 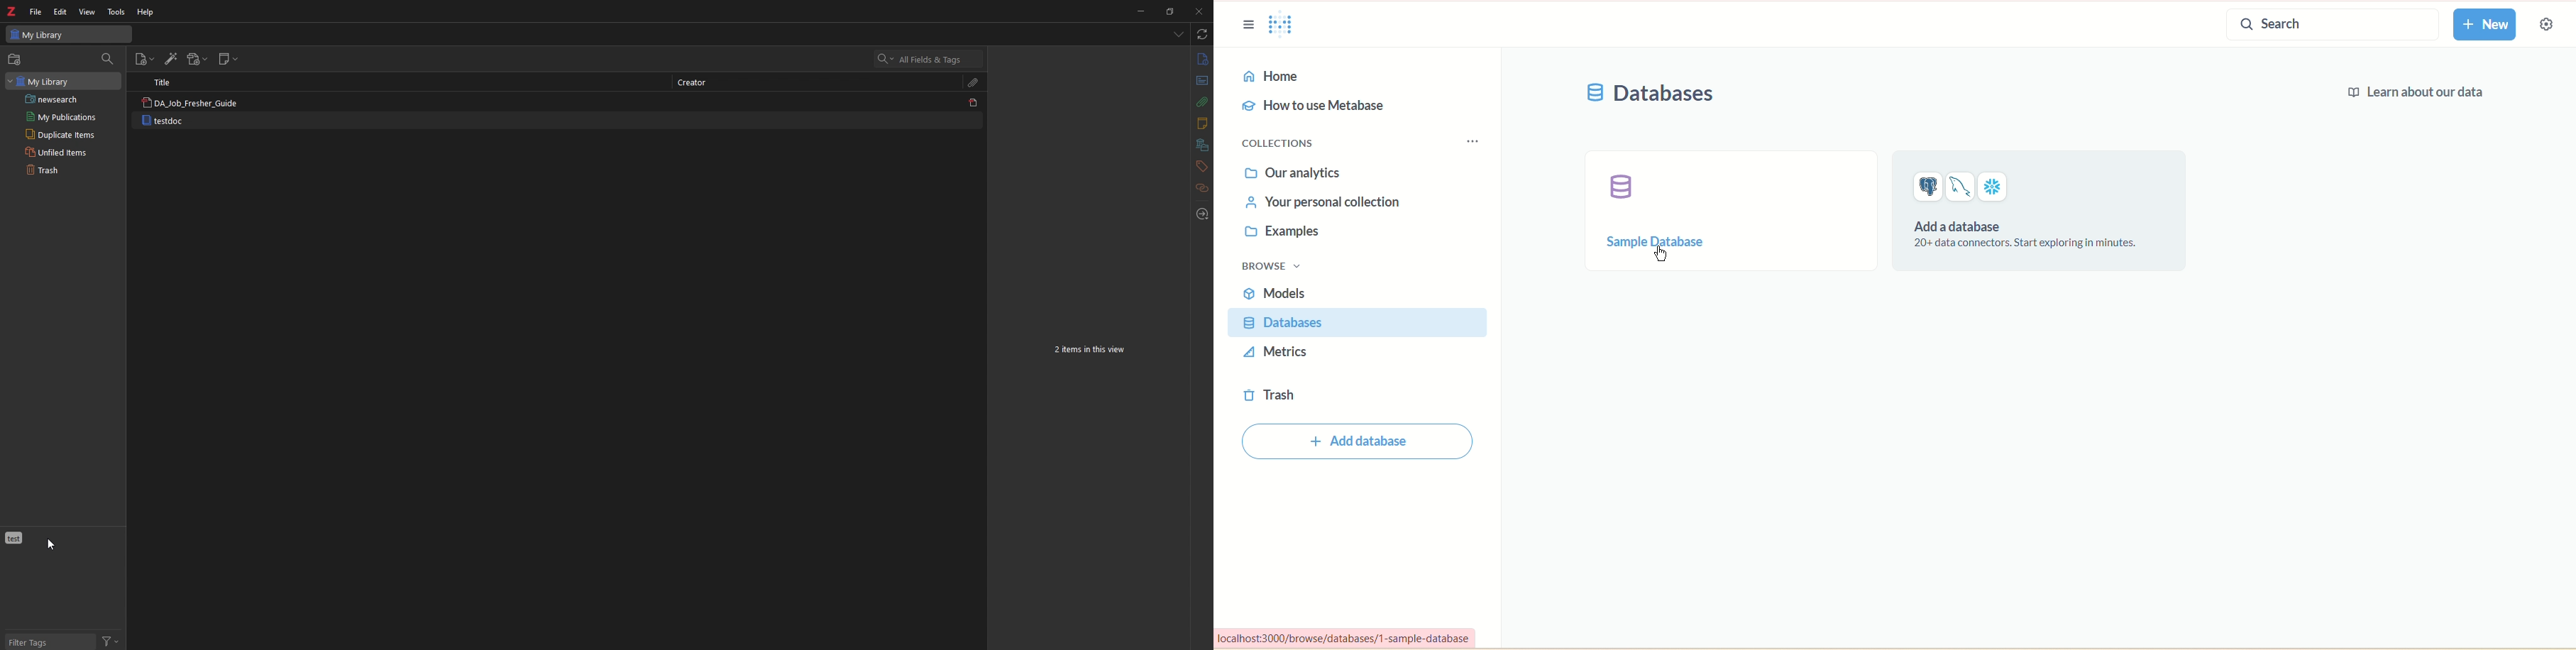 I want to click on new note, so click(x=228, y=59).